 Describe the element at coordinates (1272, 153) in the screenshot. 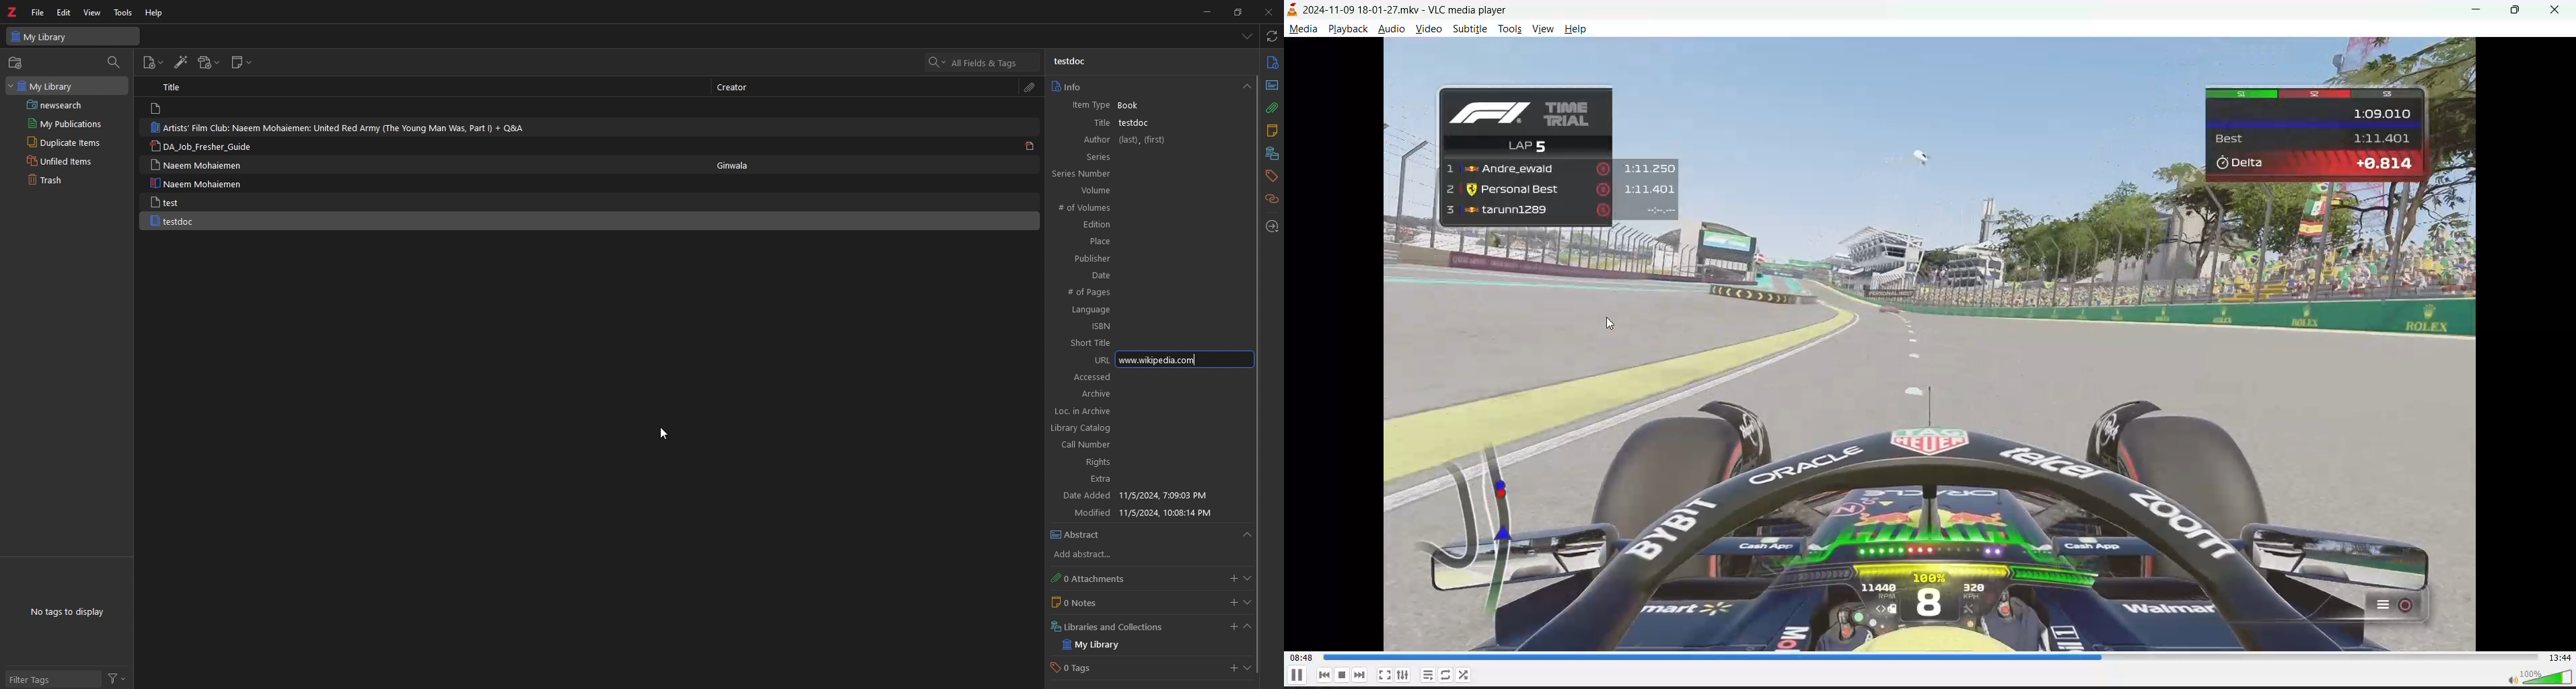

I see `libraries and collection` at that location.